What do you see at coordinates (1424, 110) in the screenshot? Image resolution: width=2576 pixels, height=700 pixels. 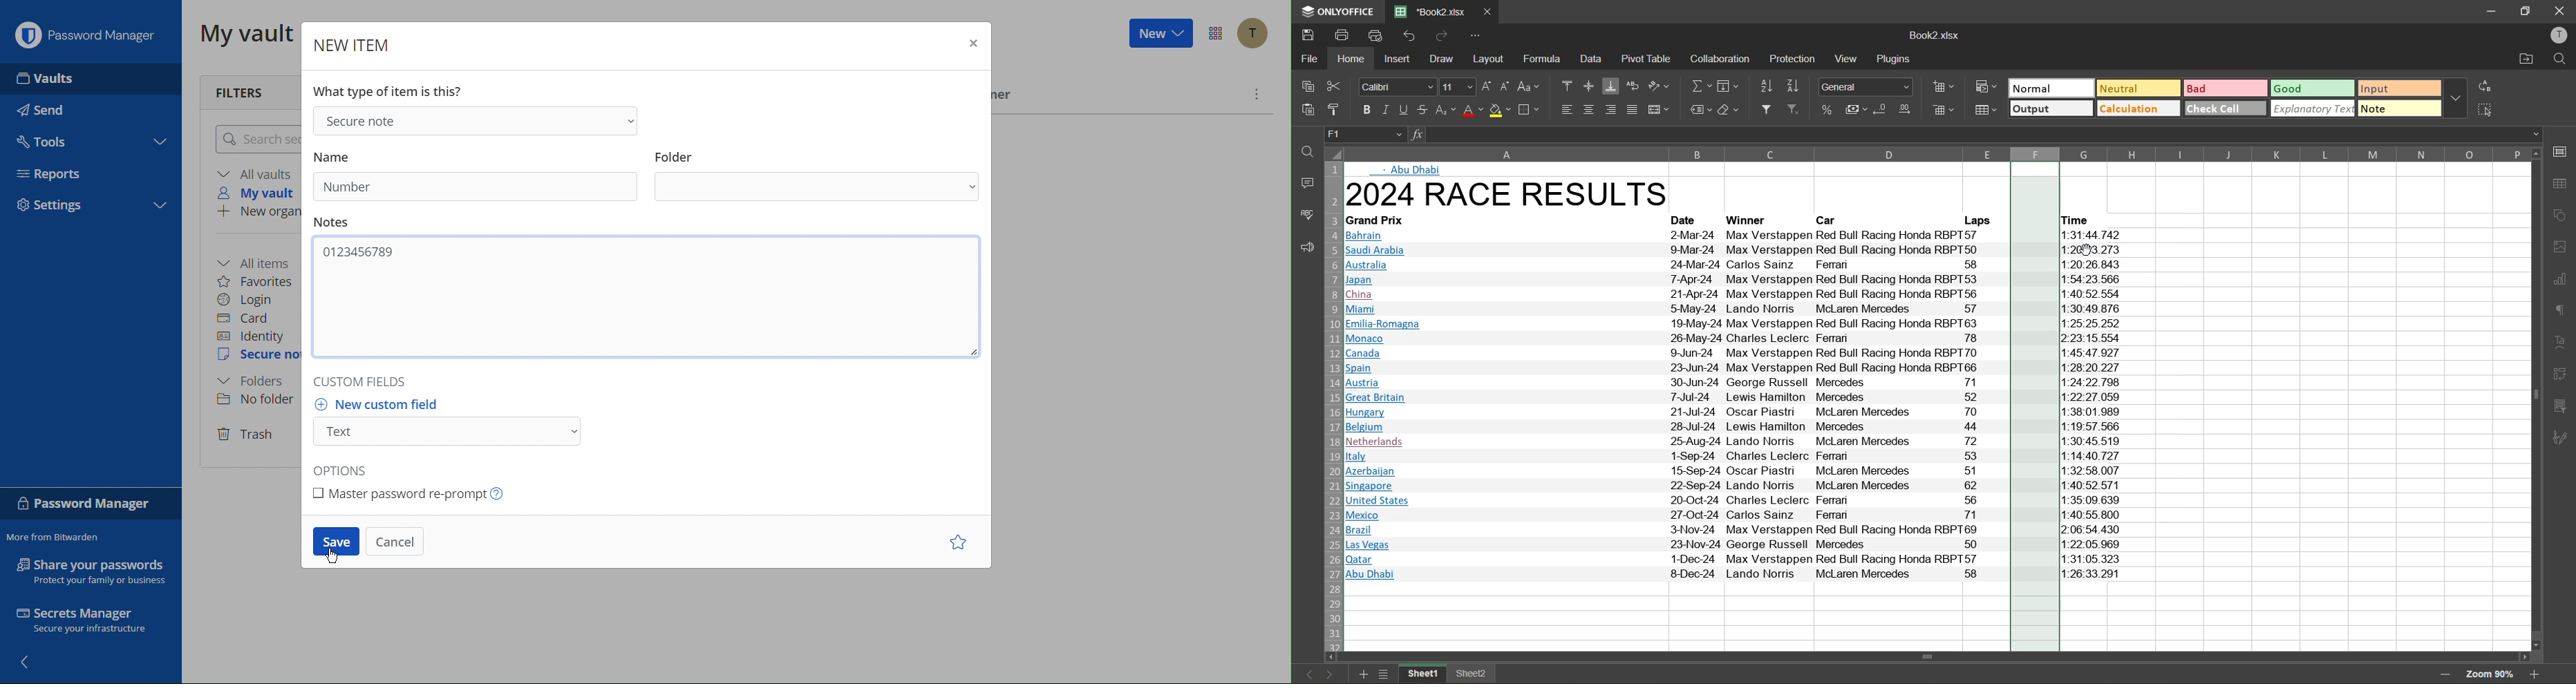 I see `strikethrough` at bounding box center [1424, 110].